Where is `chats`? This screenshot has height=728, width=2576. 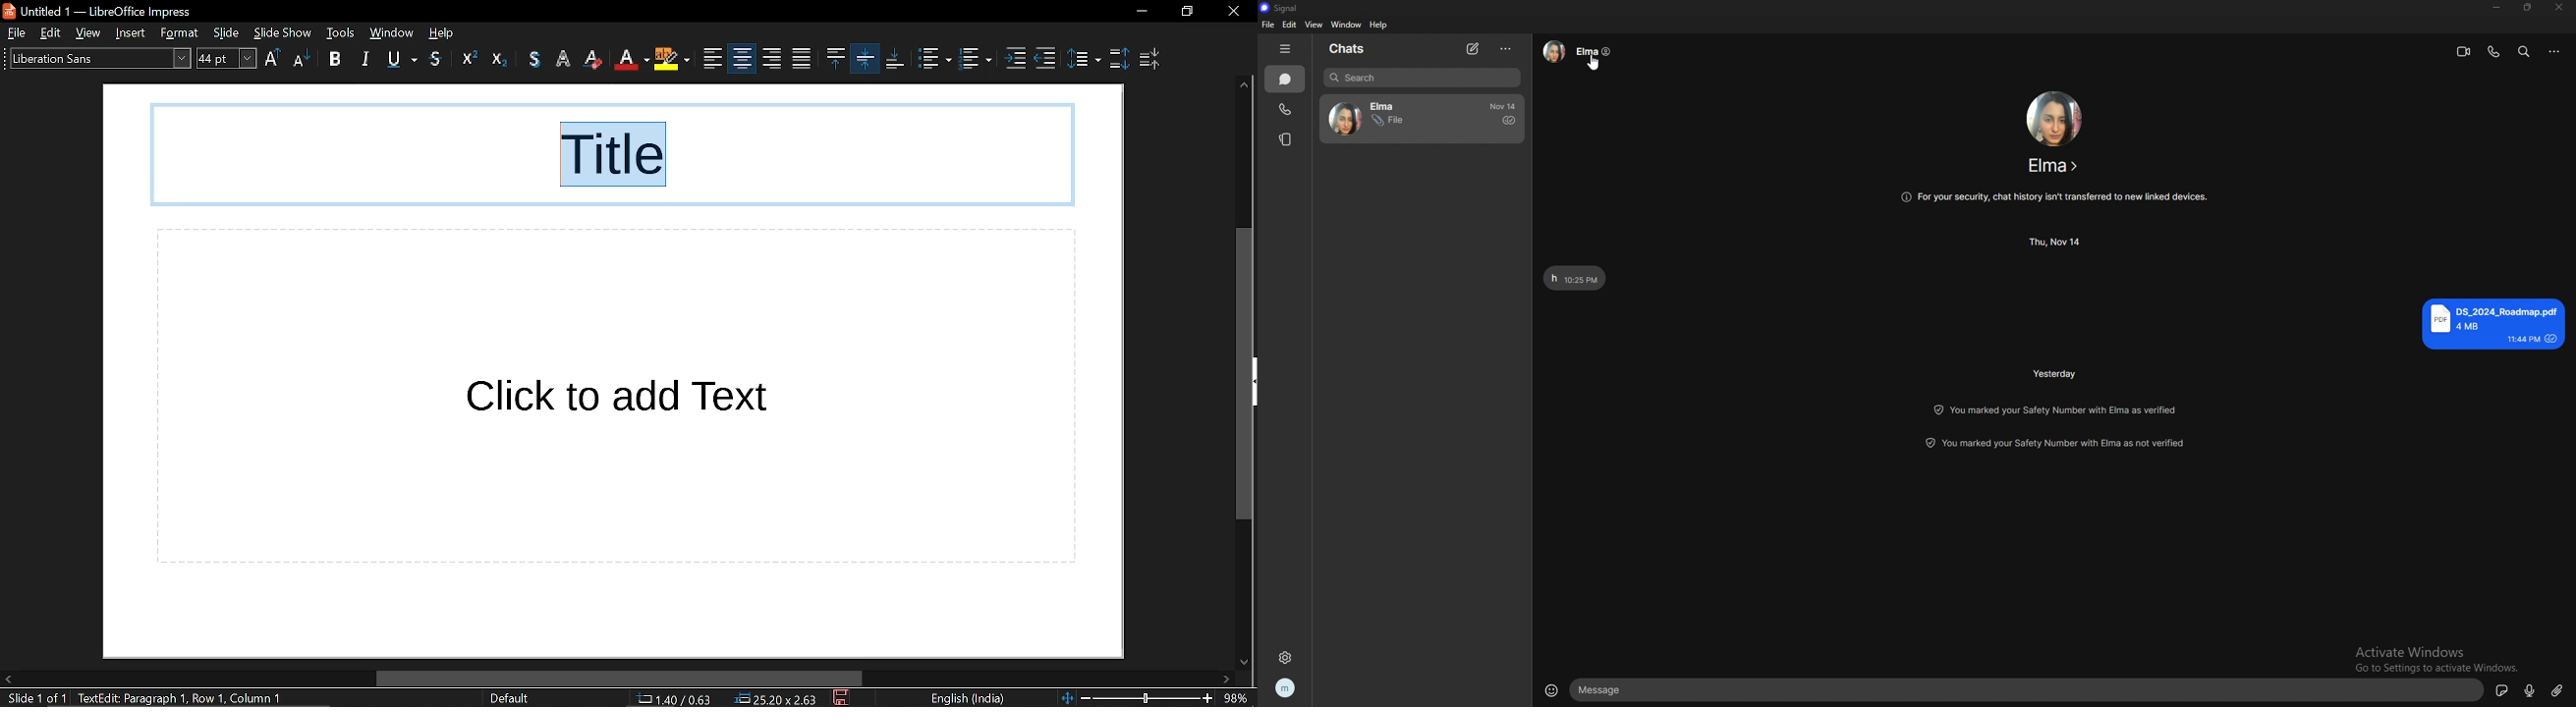 chats is located at coordinates (1285, 79).